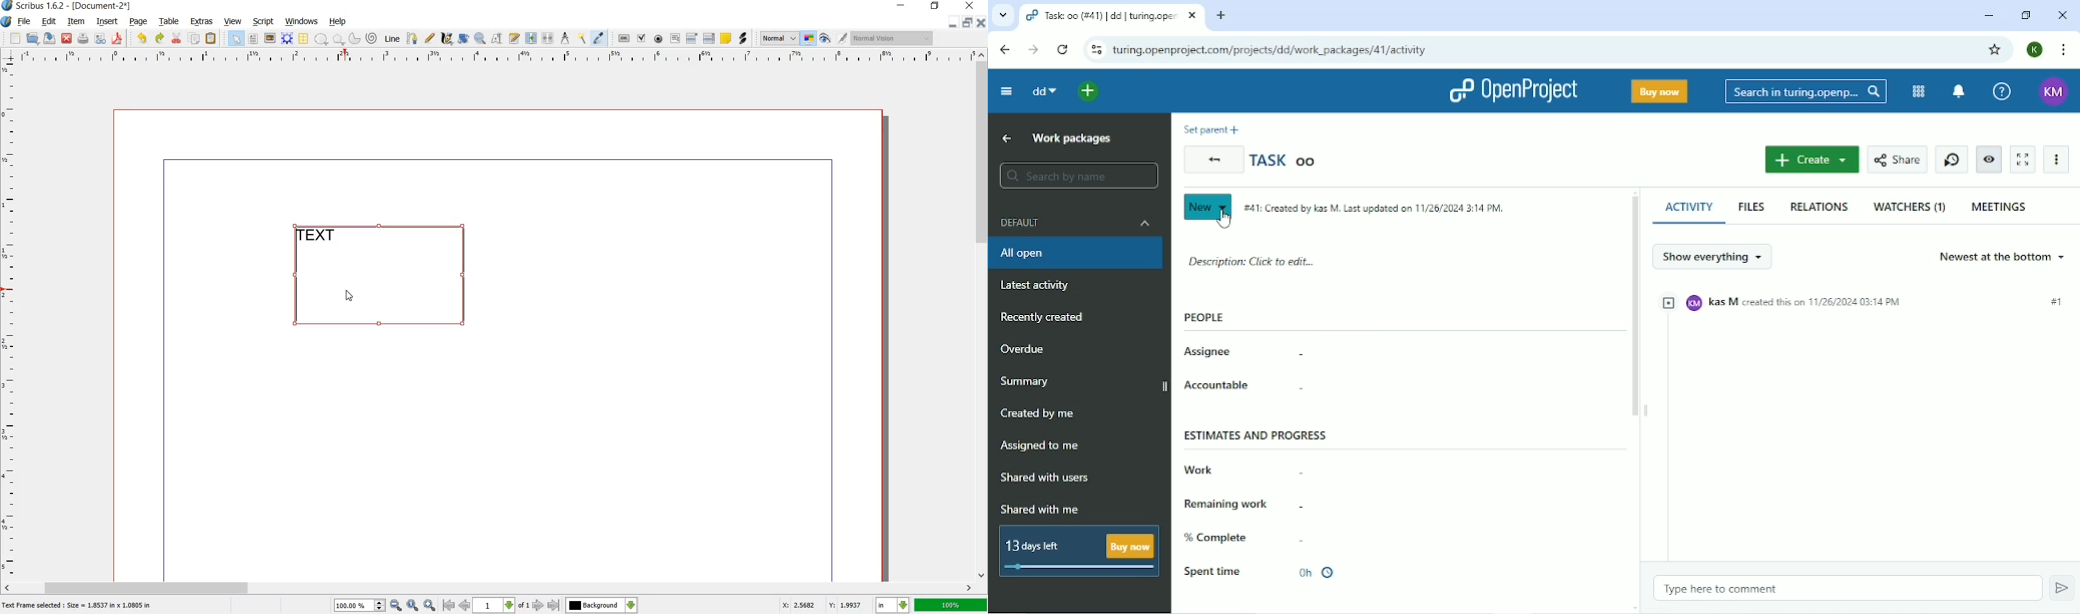 The width and height of the screenshot is (2100, 616). I want to click on Summary, so click(1081, 384).